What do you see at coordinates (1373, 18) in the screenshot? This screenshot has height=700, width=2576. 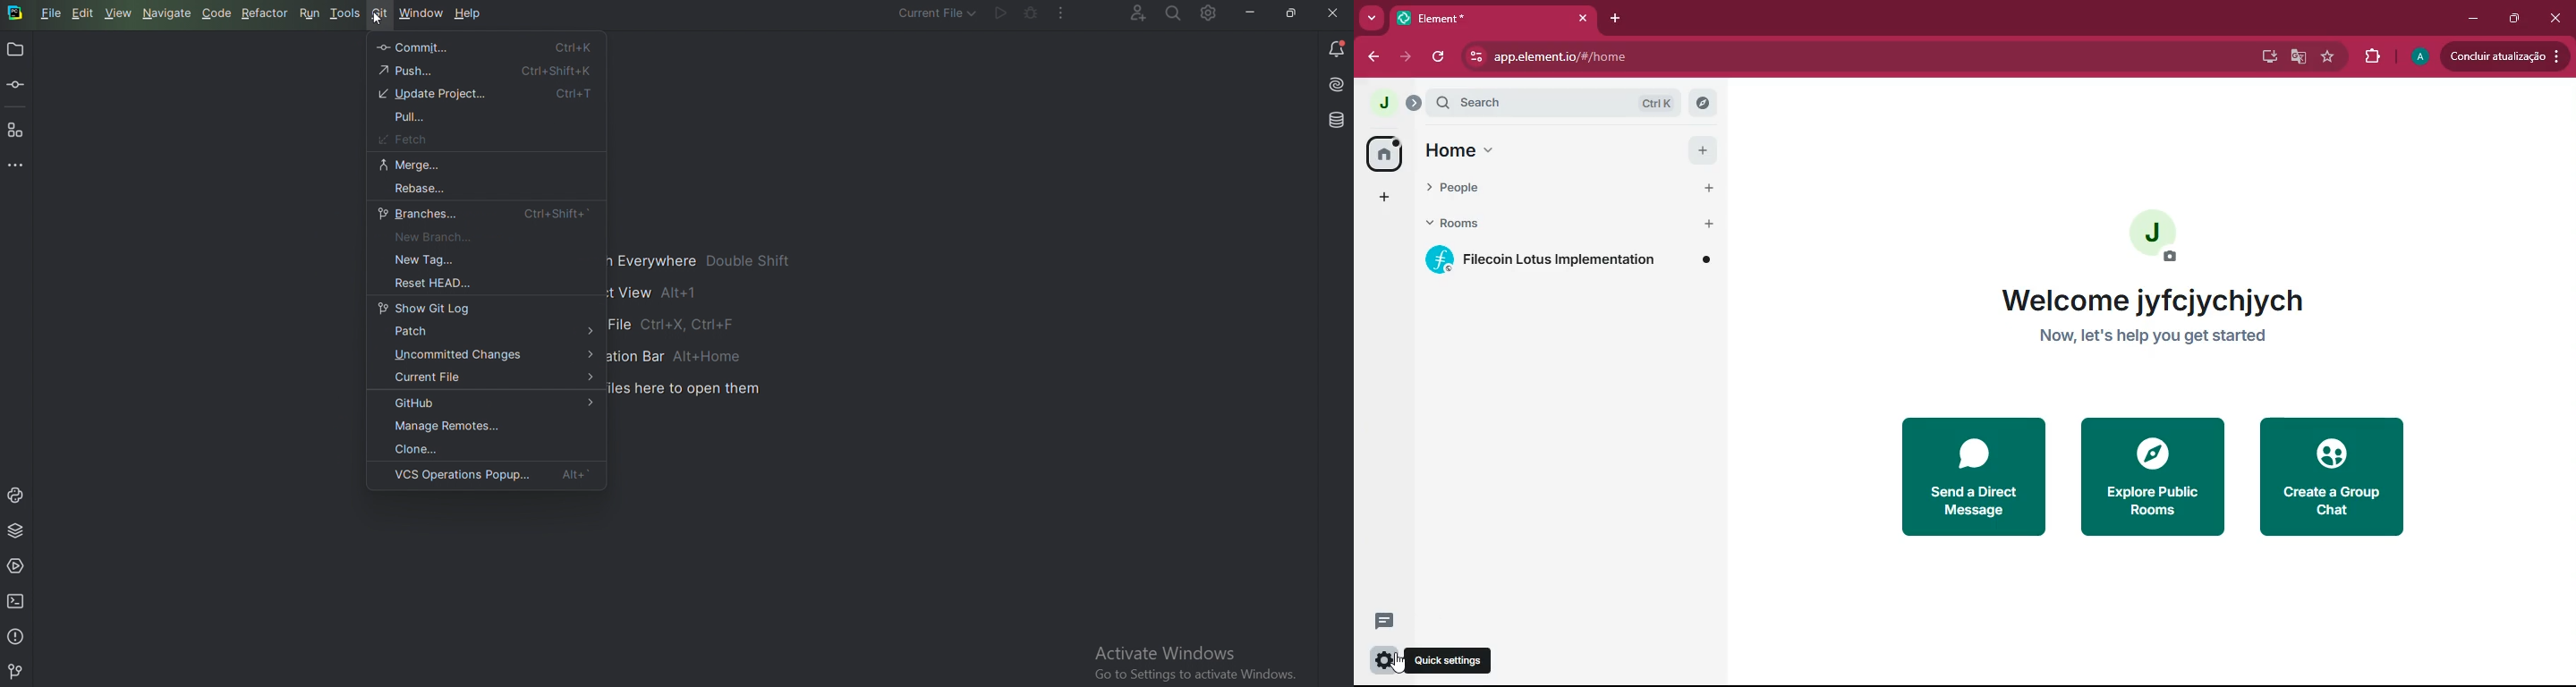 I see `more` at bounding box center [1373, 18].